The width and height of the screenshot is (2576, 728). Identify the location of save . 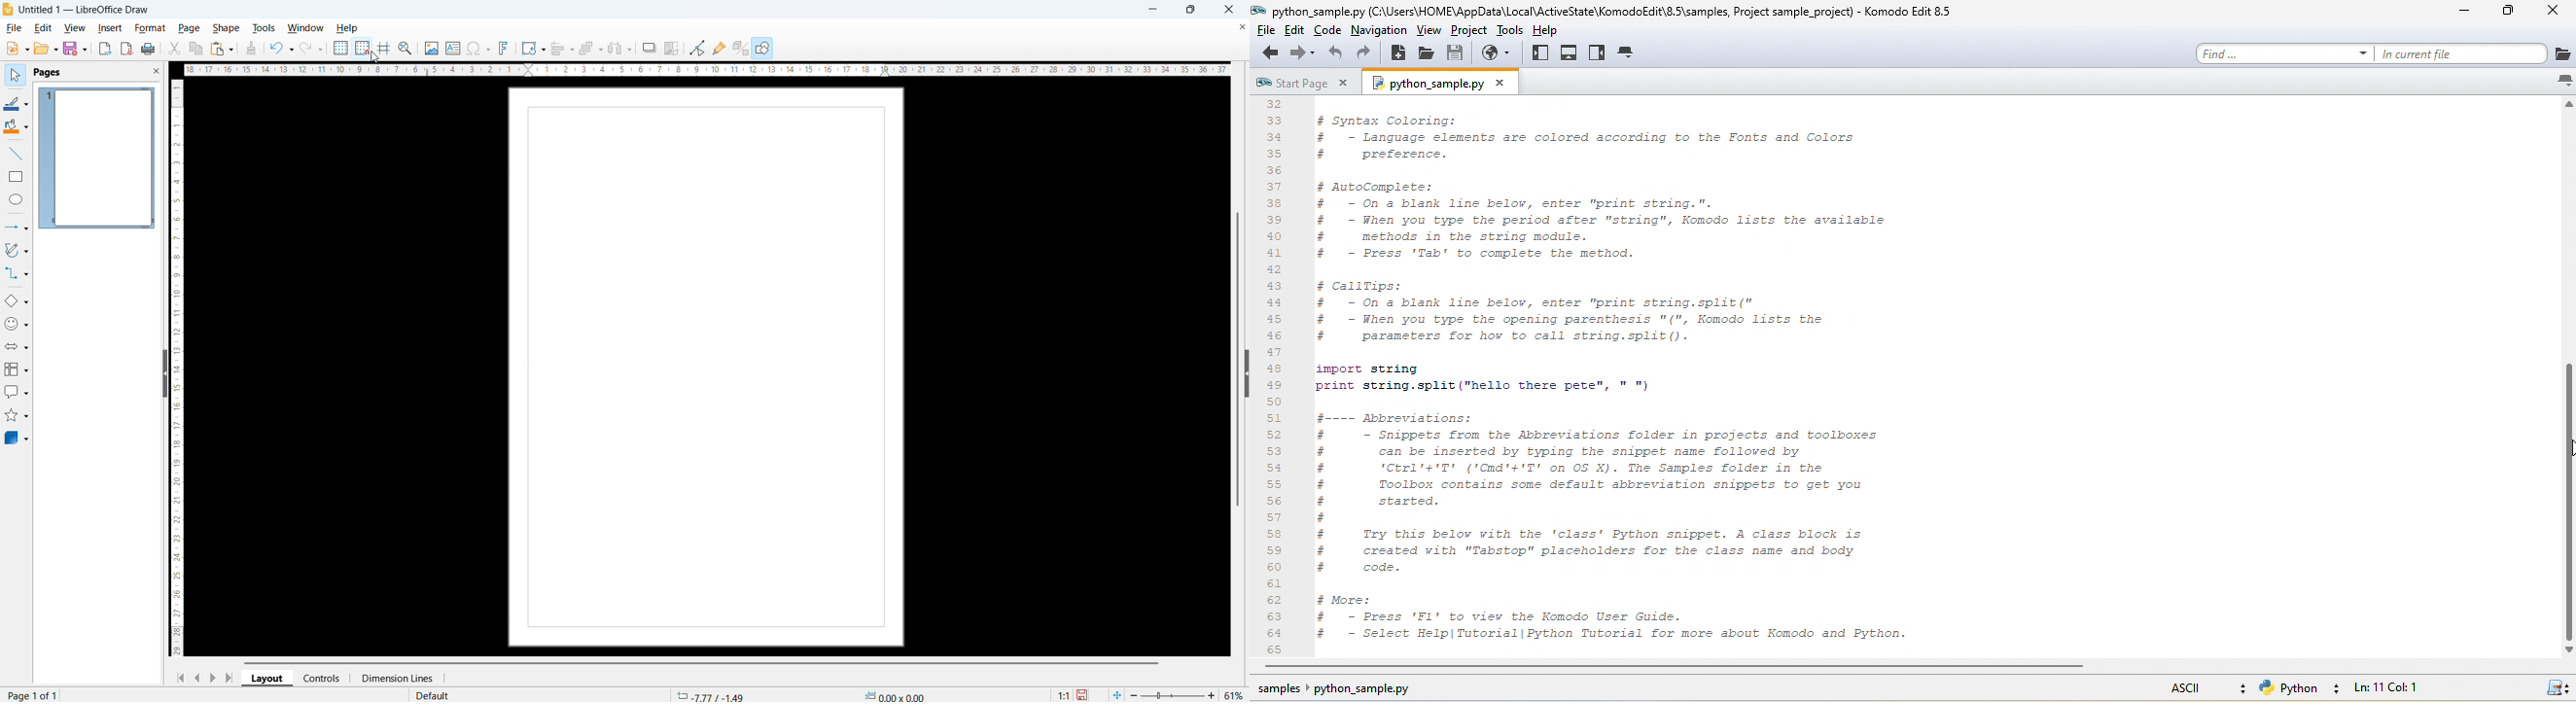
(1084, 694).